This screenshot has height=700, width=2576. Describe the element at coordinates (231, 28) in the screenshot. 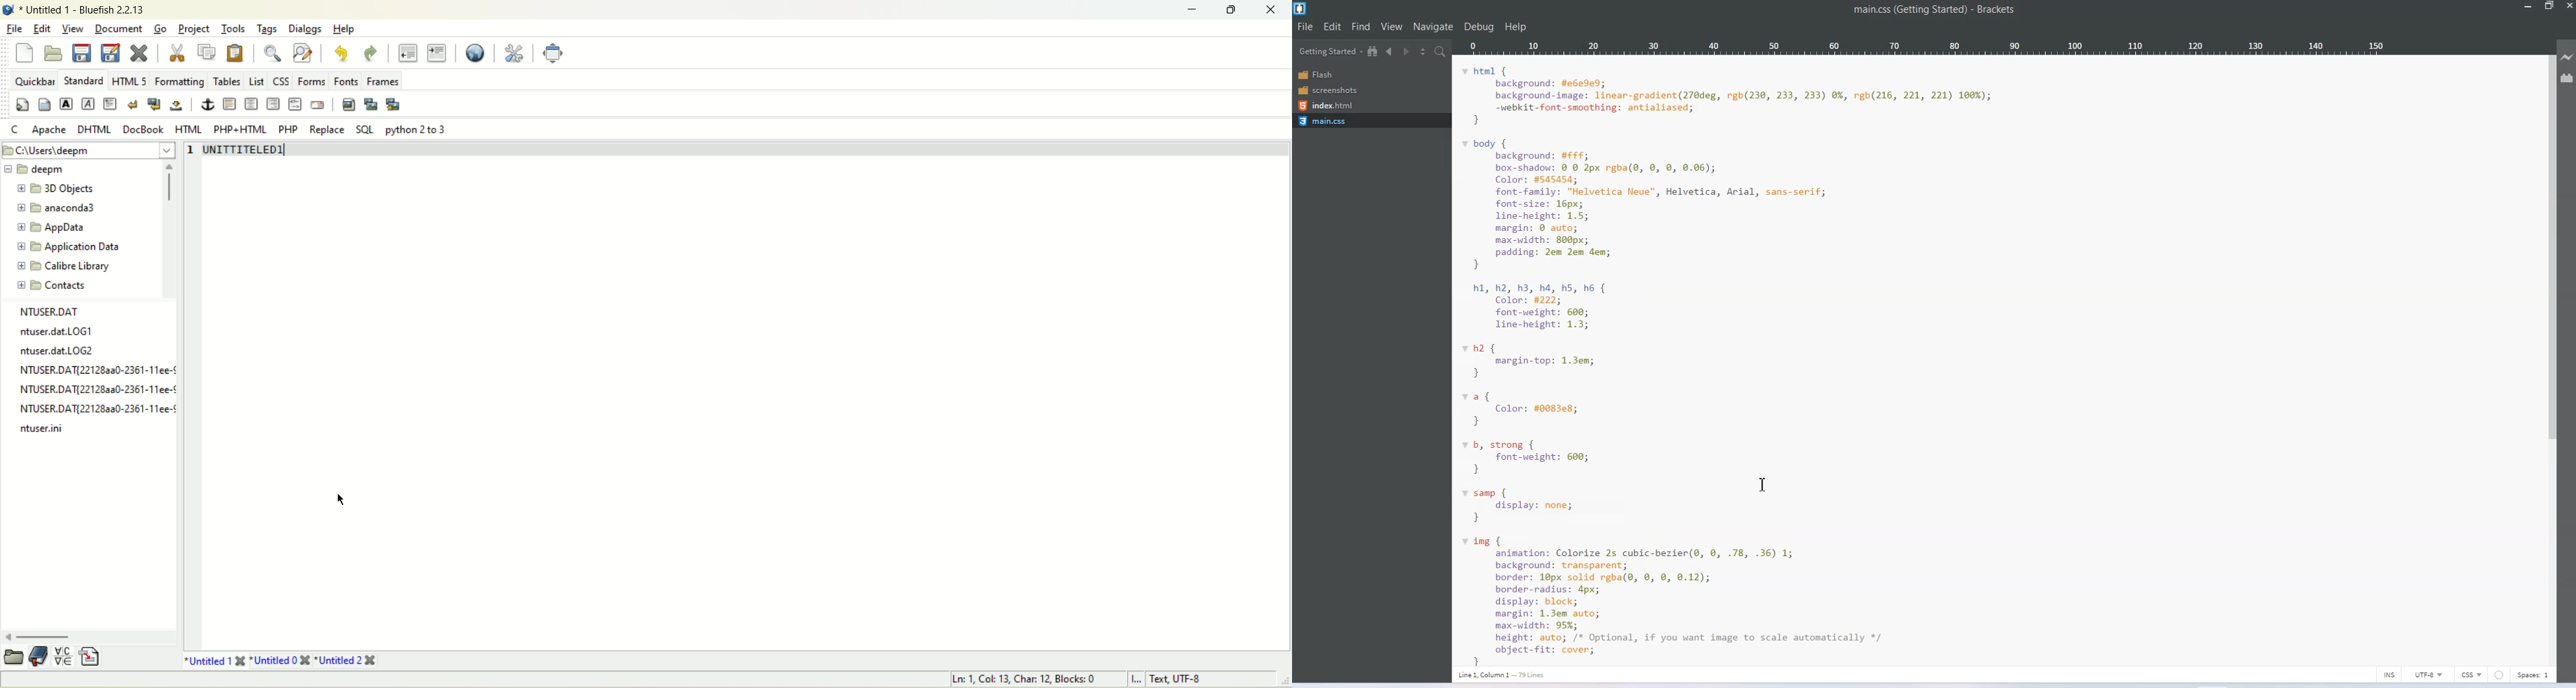

I see `Tools` at that location.